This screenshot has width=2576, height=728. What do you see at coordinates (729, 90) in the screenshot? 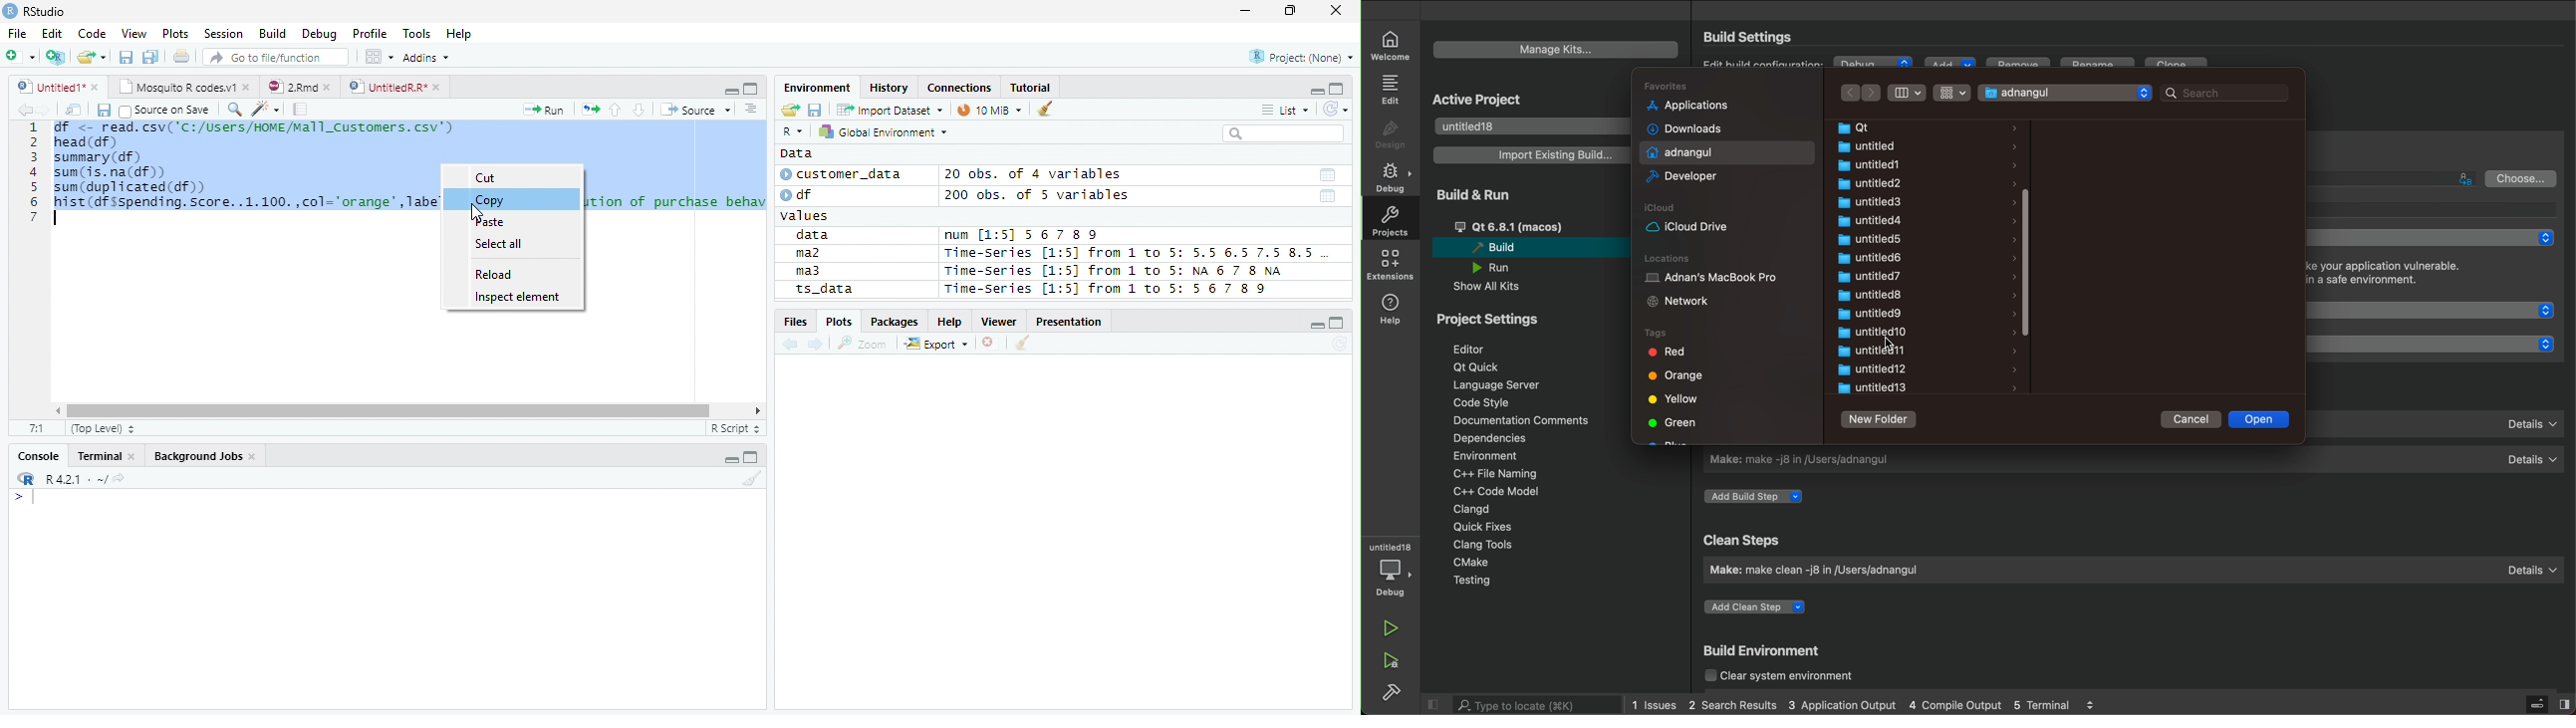
I see `Minimize` at bounding box center [729, 90].